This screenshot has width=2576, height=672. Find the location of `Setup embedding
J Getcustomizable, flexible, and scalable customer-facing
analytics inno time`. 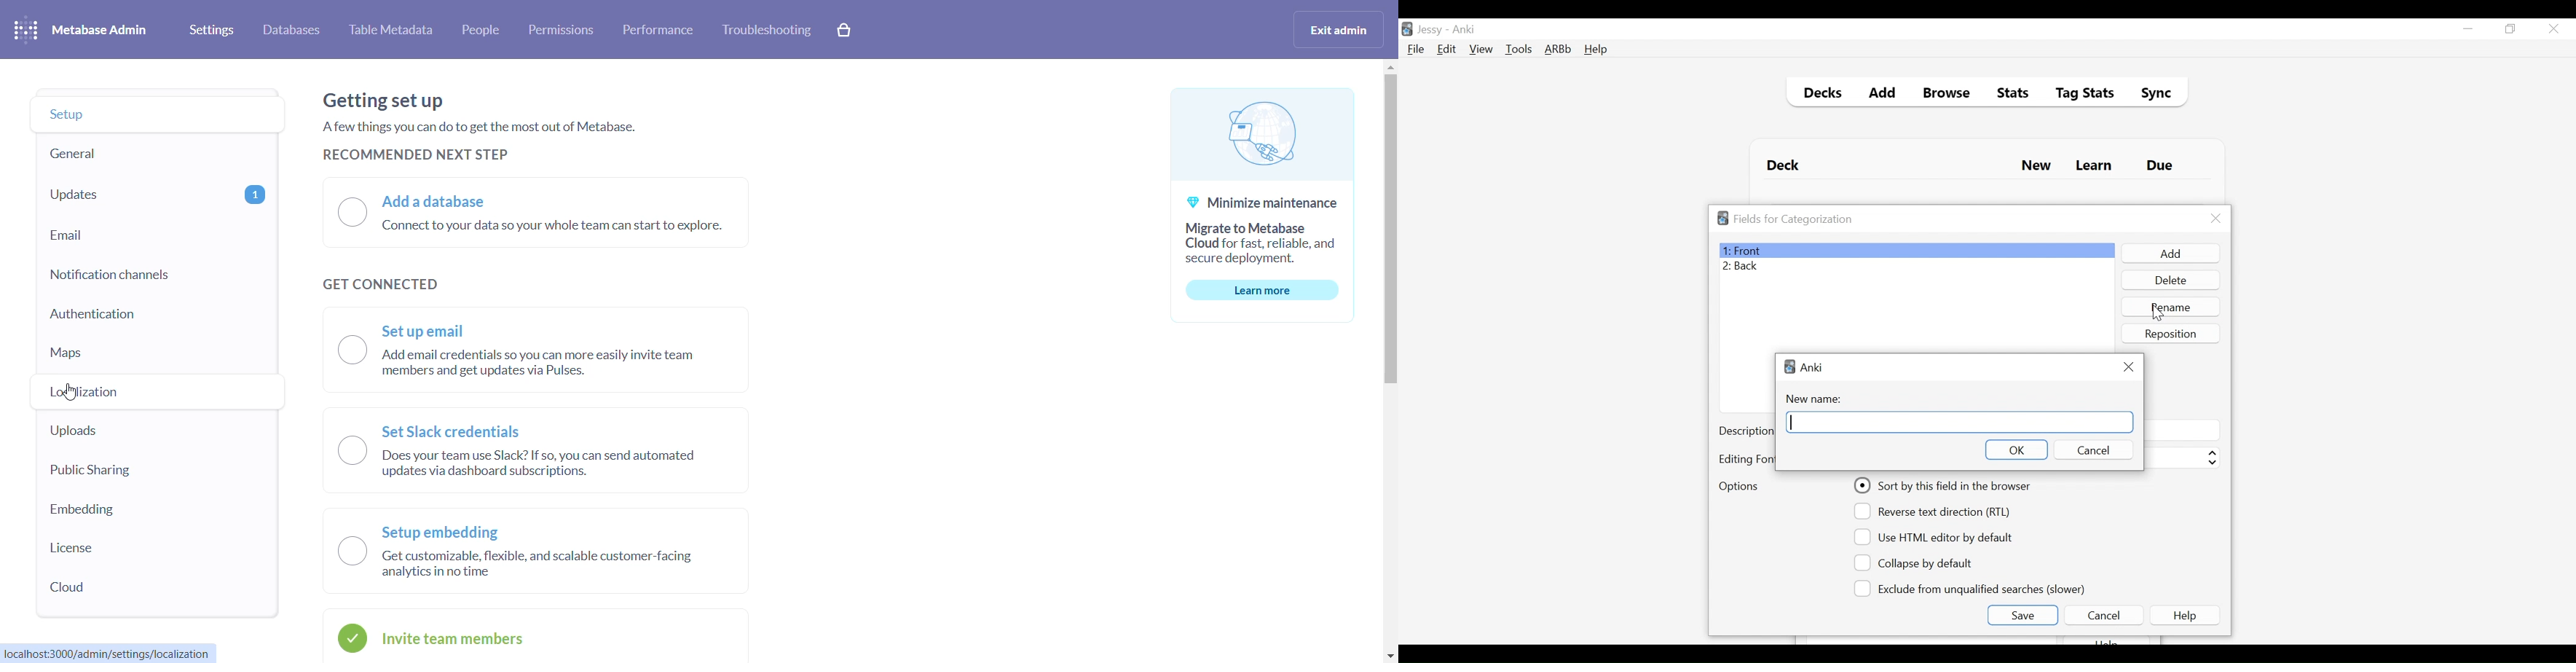

Setup embedding
J Getcustomizable, flexible, and scalable customer-facing
analytics inno time is located at coordinates (527, 552).